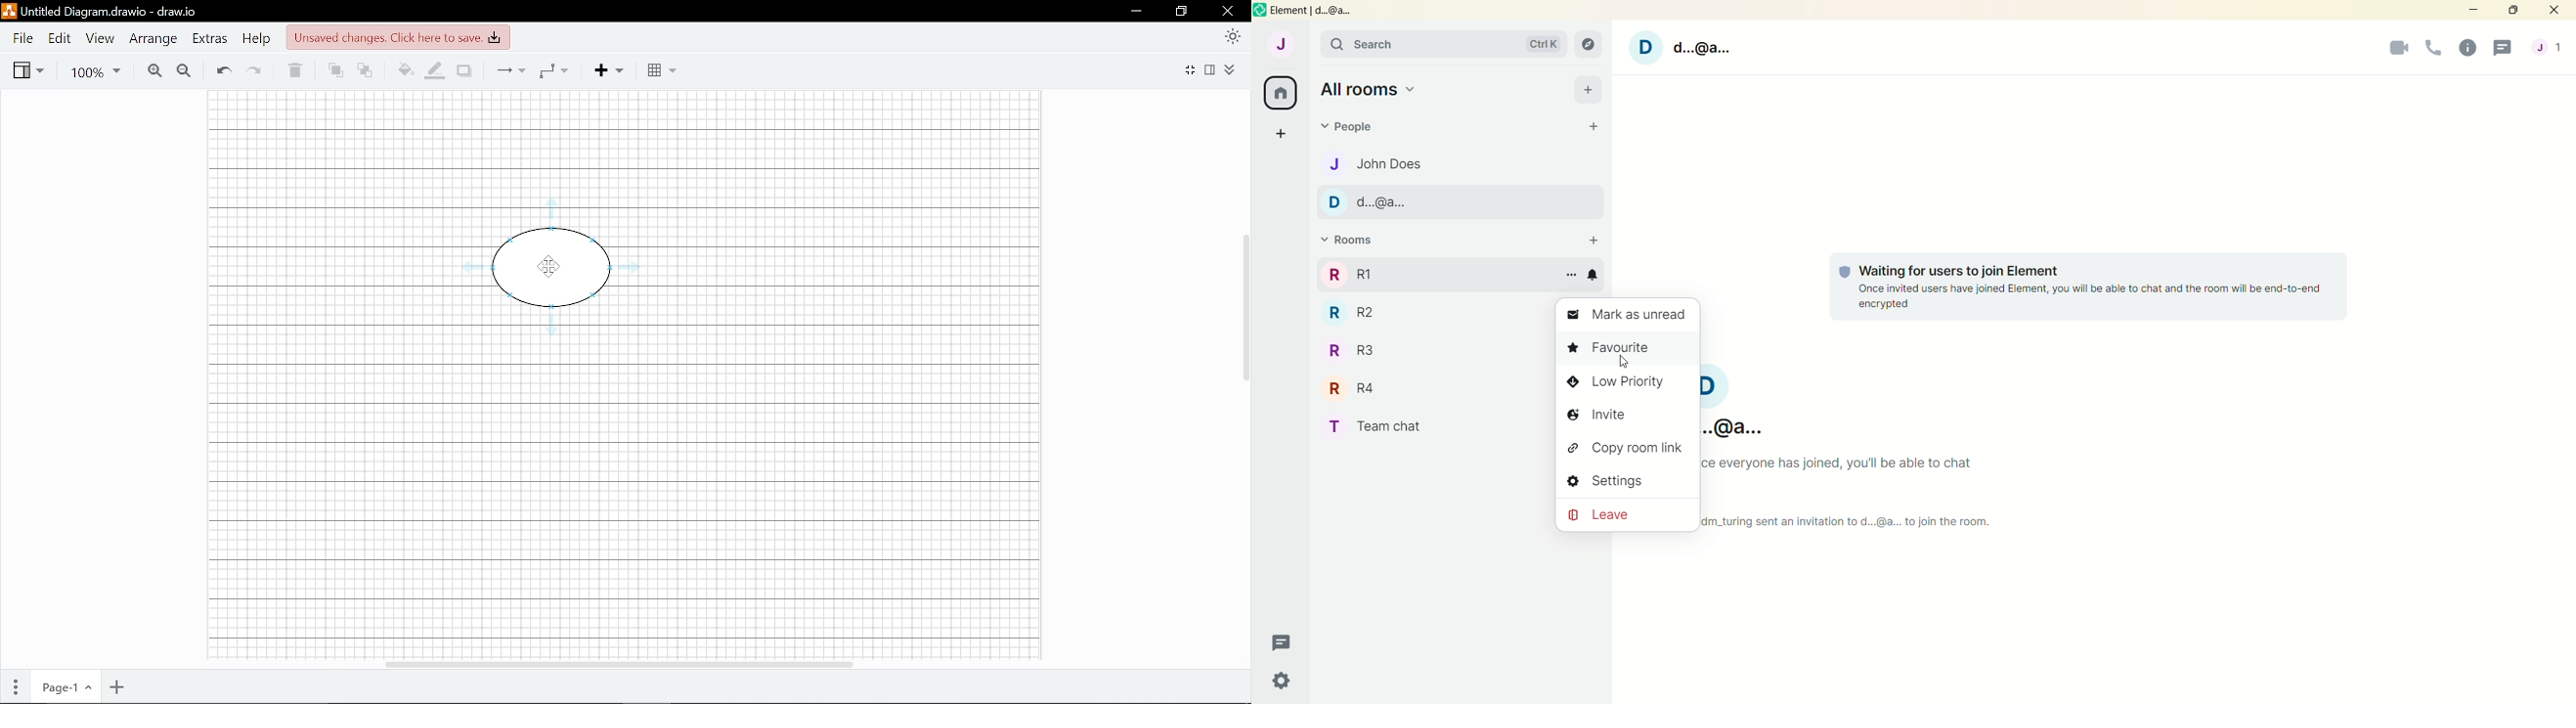 This screenshot has width=2576, height=728. I want to click on J Profile message, so click(2550, 49).